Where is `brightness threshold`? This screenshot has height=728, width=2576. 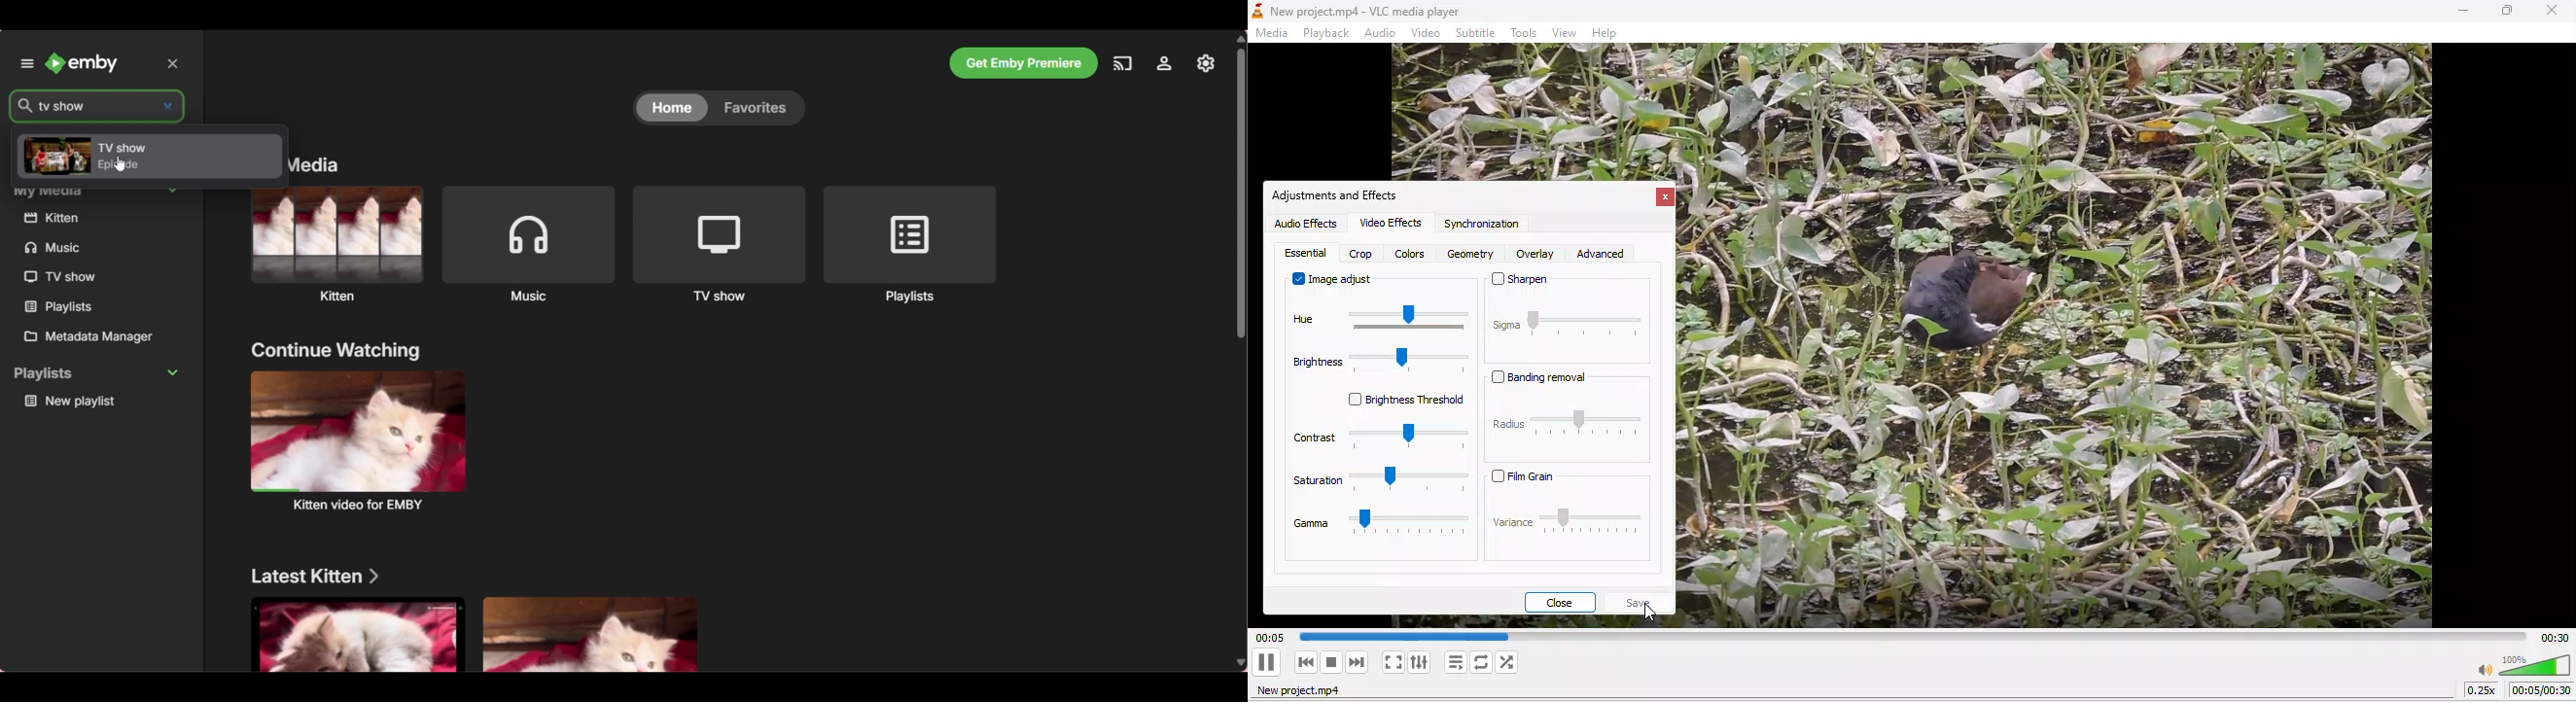
brightness threshold is located at coordinates (1393, 402).